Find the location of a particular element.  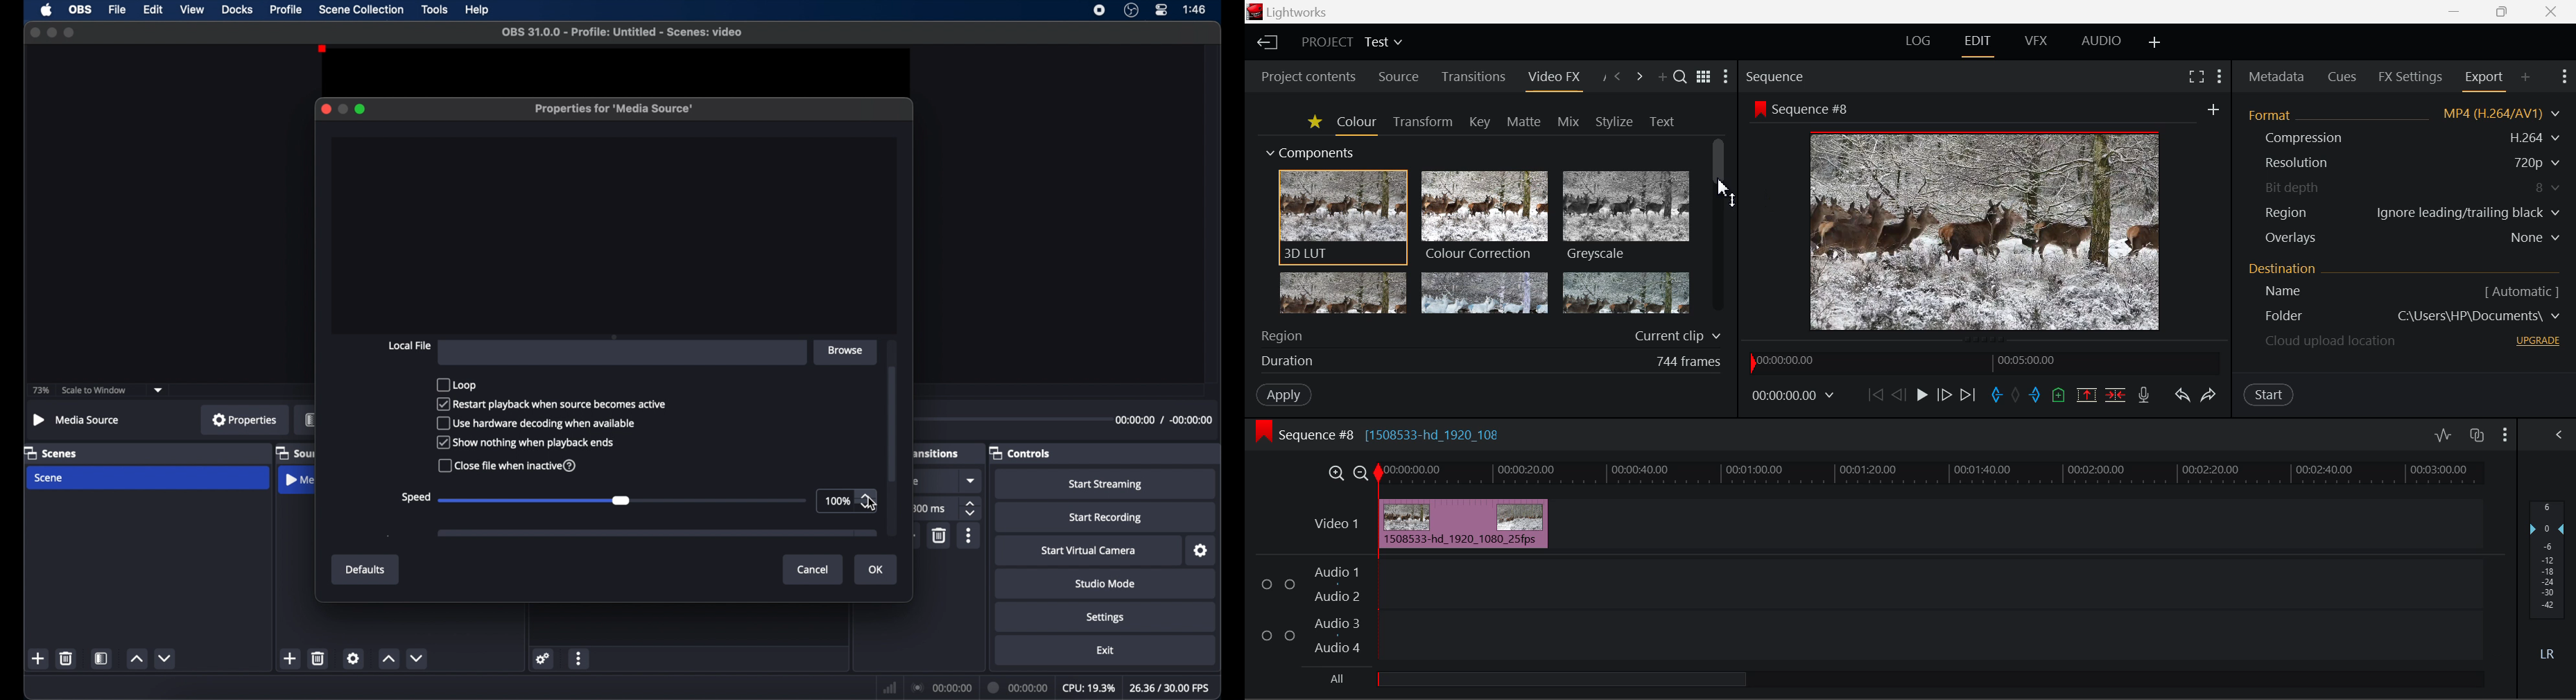

settings is located at coordinates (544, 658).